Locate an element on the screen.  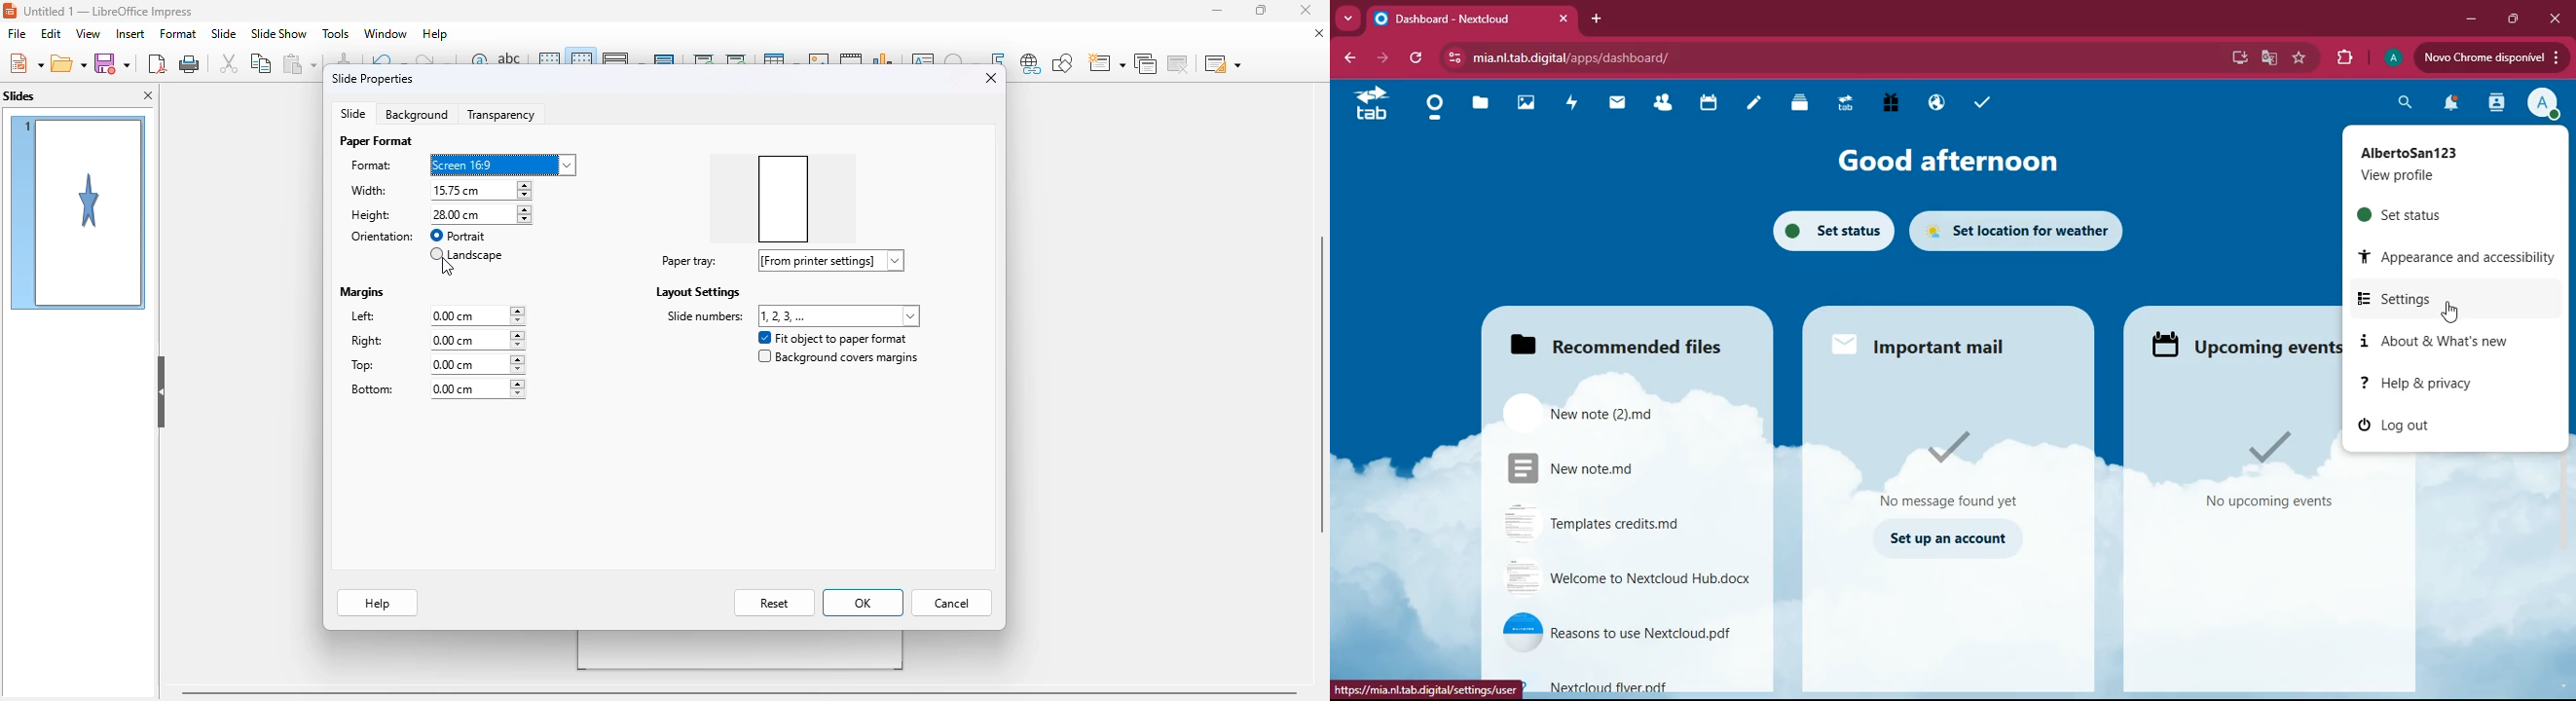
export directly as PDF is located at coordinates (157, 62).